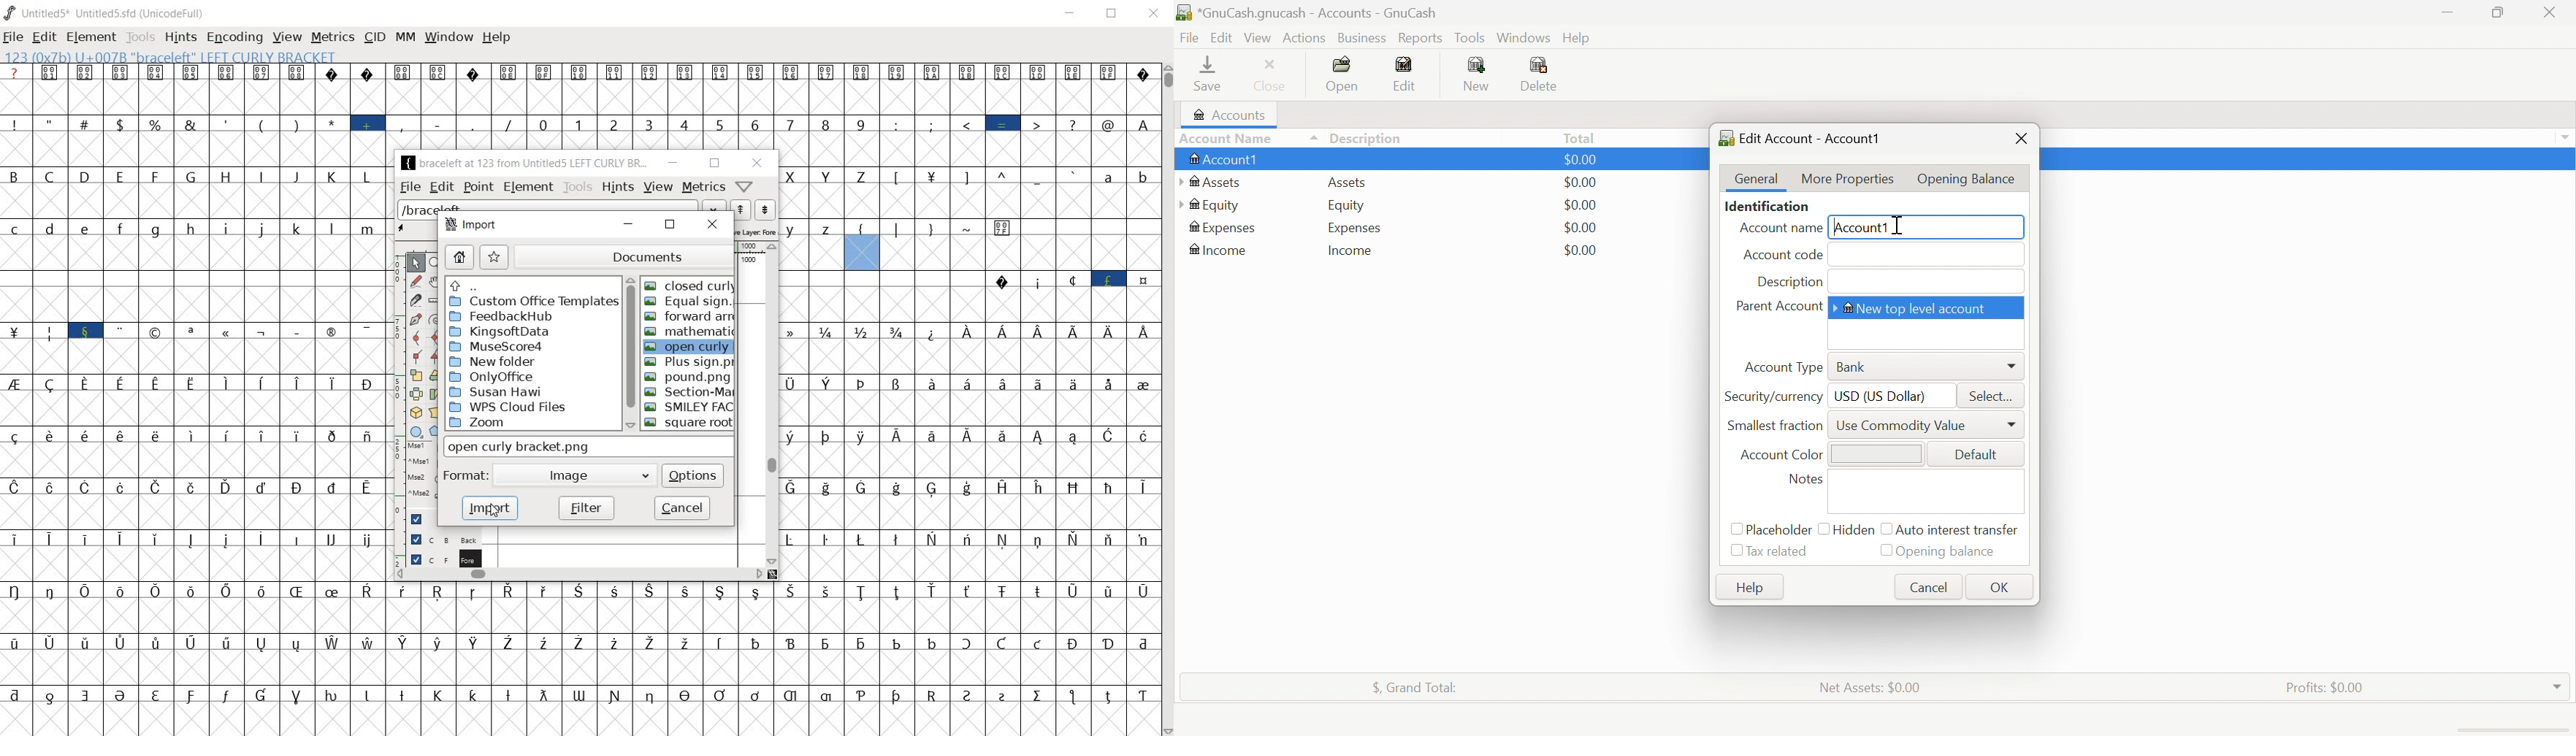  Describe the element at coordinates (442, 187) in the screenshot. I see `edit` at that location.